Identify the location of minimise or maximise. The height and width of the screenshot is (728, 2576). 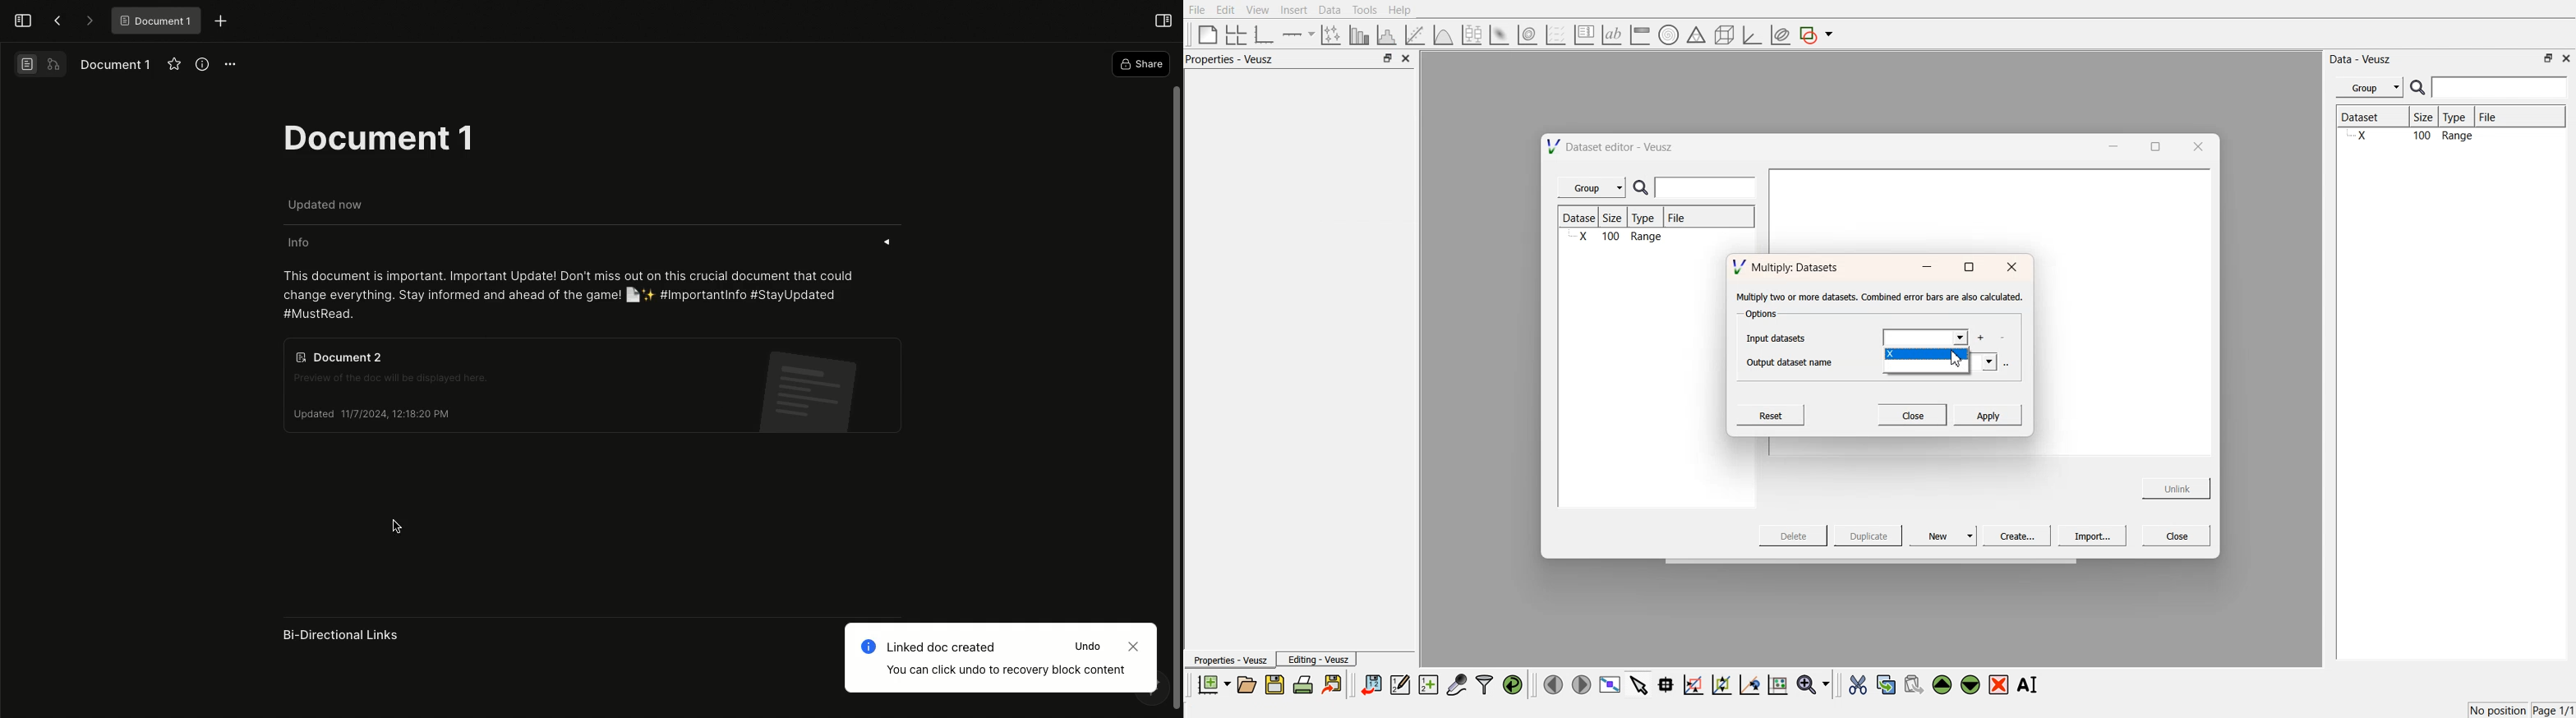
(1387, 59).